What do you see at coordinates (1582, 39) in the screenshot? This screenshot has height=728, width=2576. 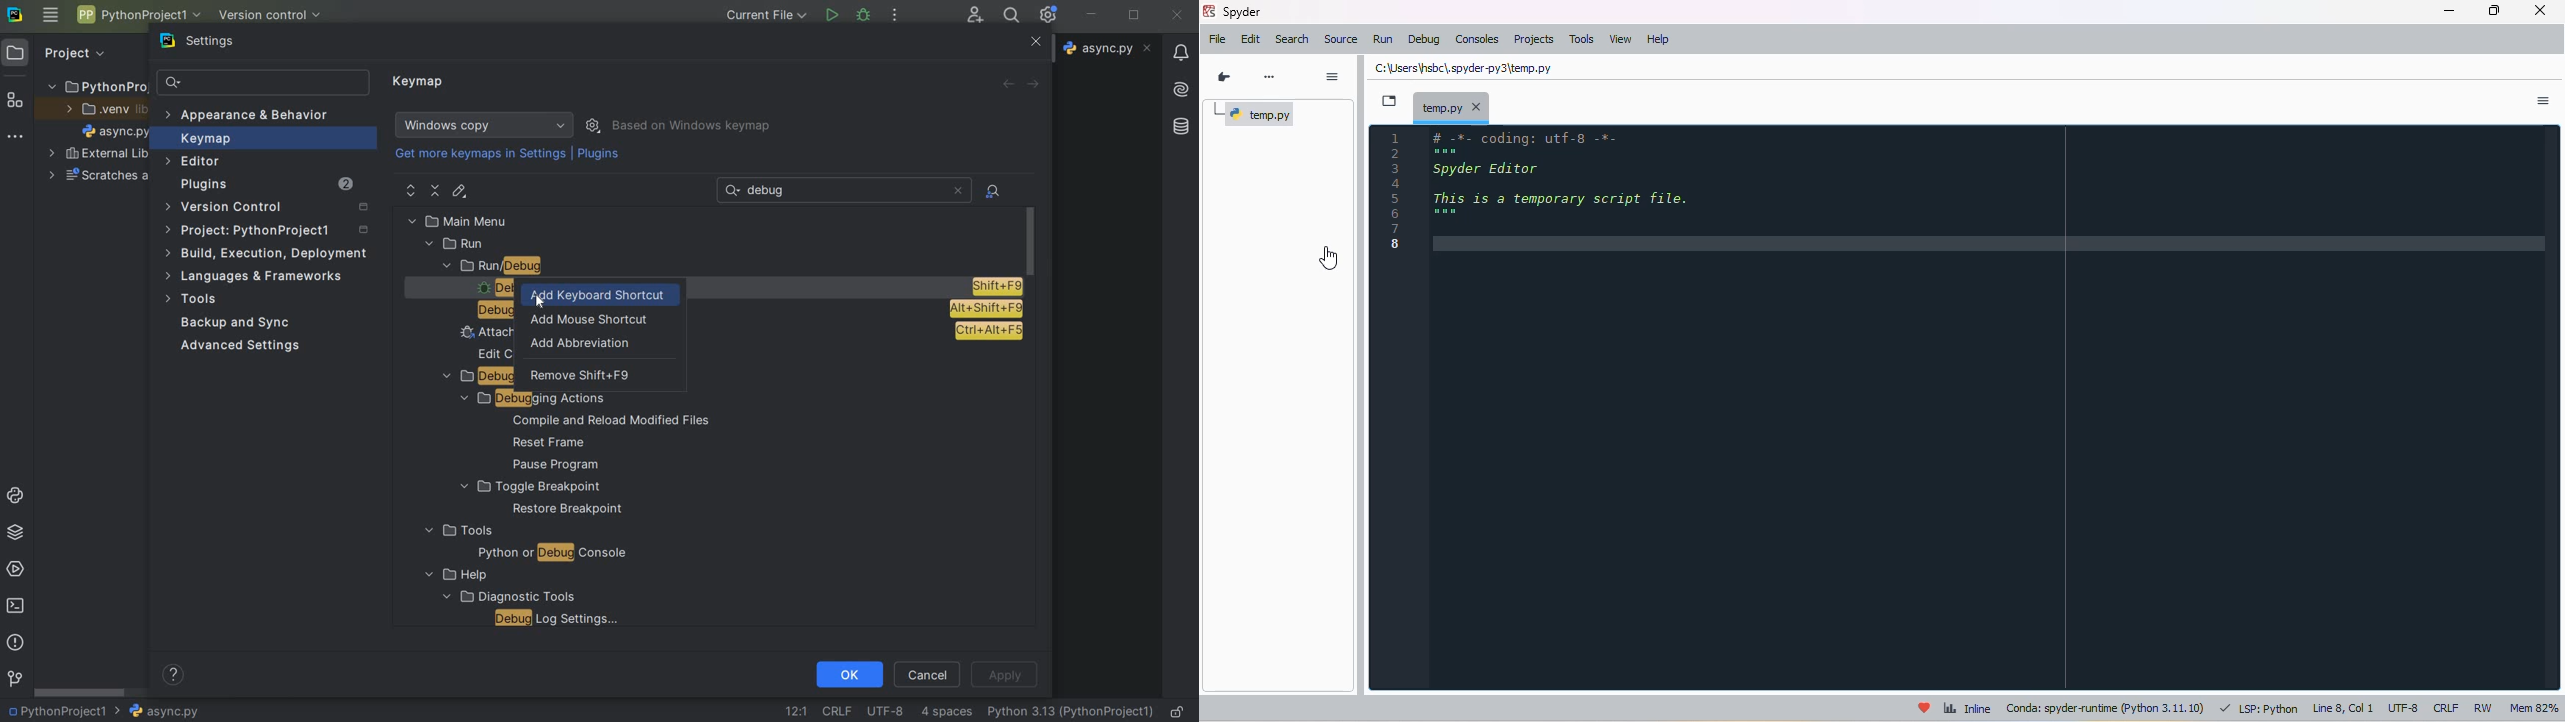 I see `tools` at bounding box center [1582, 39].